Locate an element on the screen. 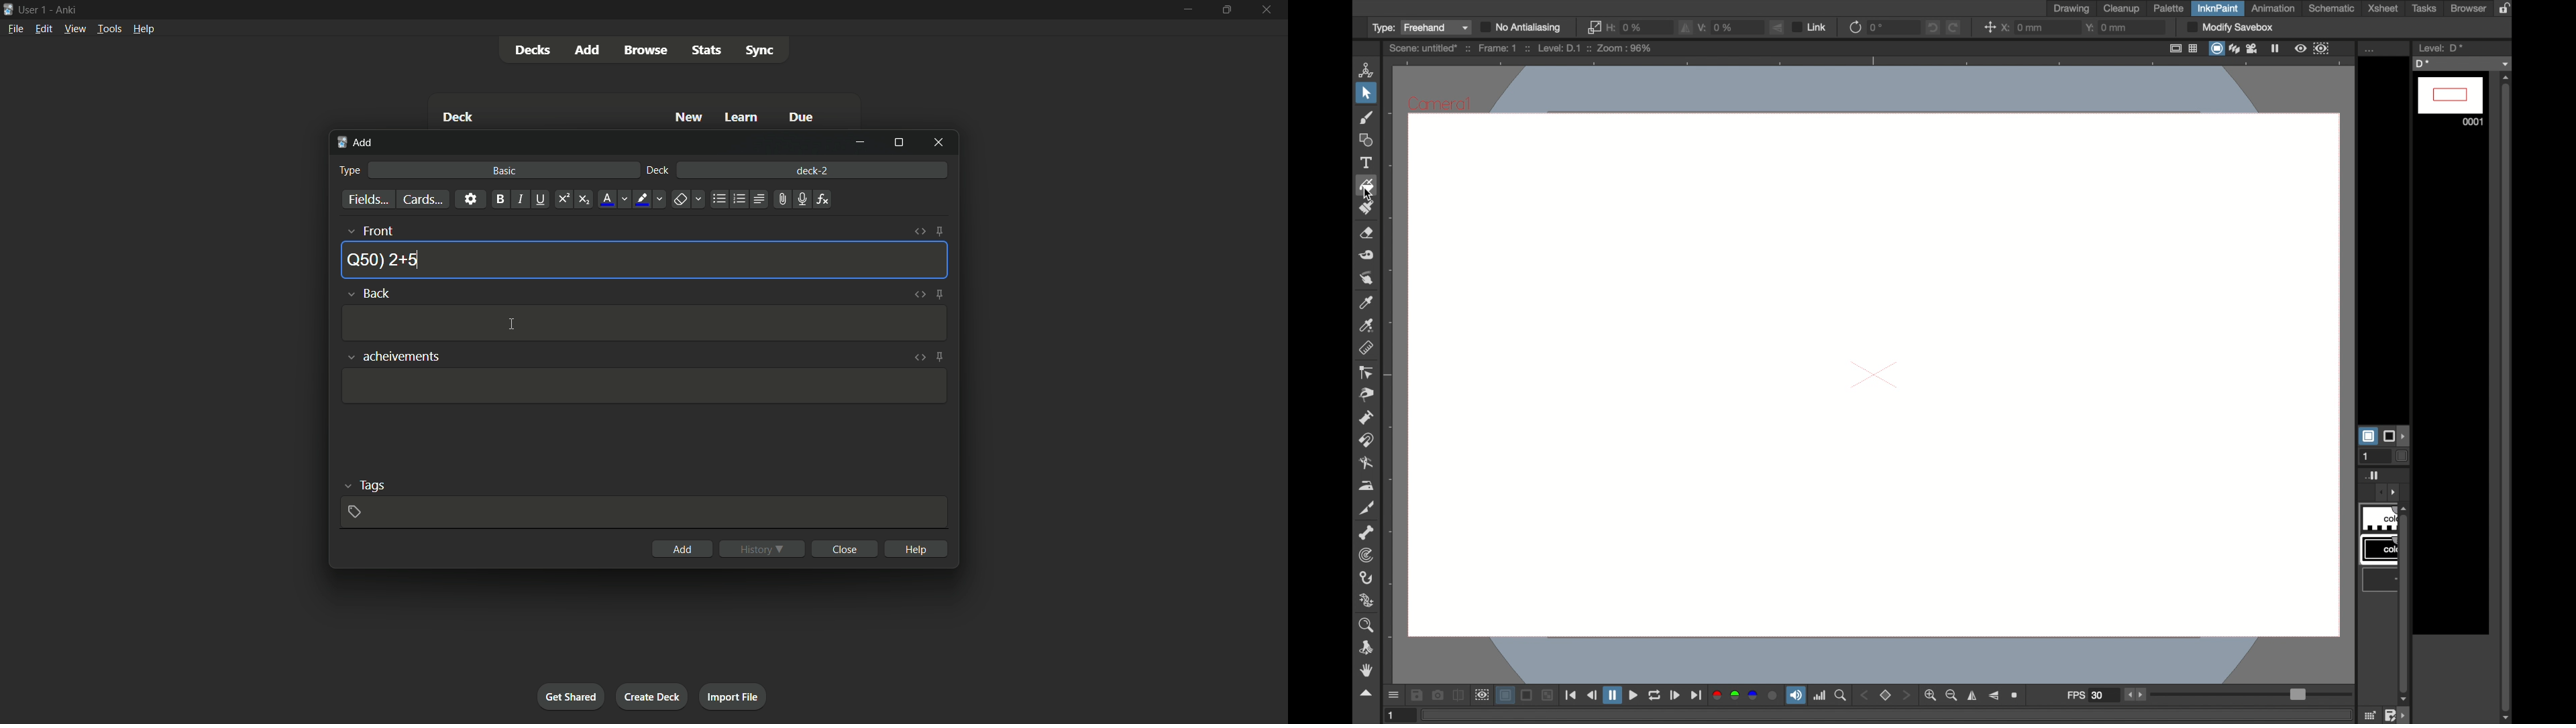 The height and width of the screenshot is (728, 2576). get shared is located at coordinates (571, 697).